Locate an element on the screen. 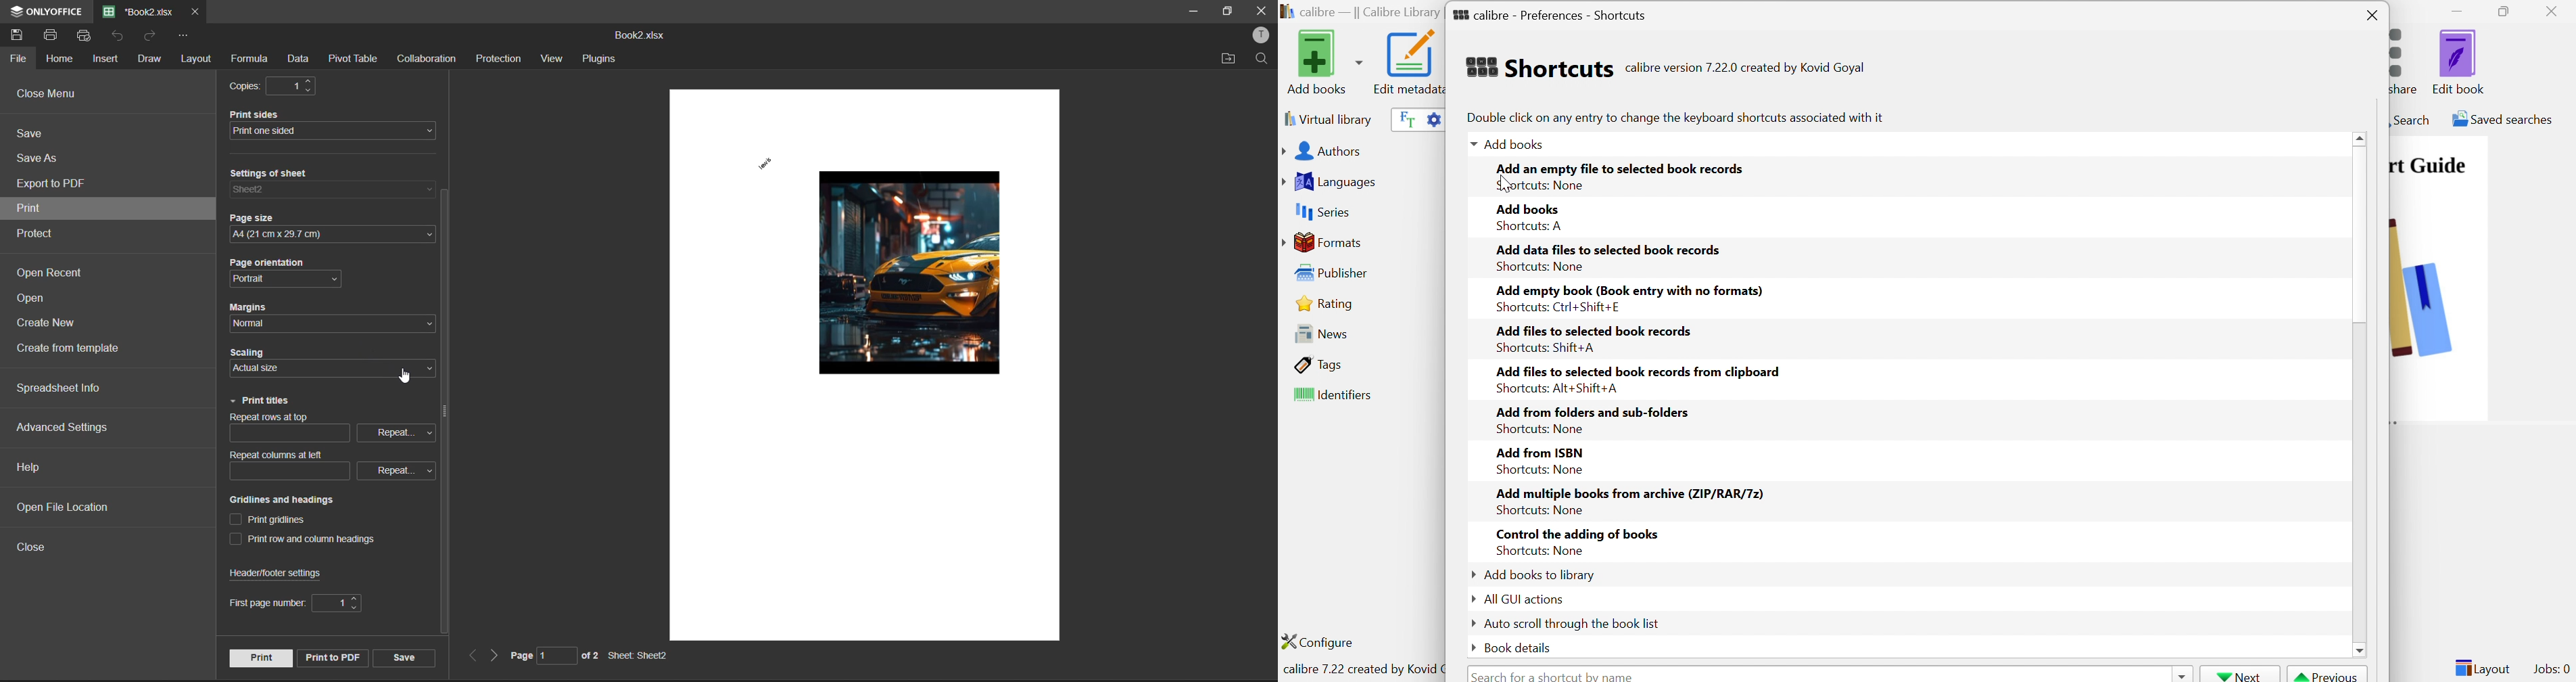  Add an empty file to selected book records is located at coordinates (1621, 167).